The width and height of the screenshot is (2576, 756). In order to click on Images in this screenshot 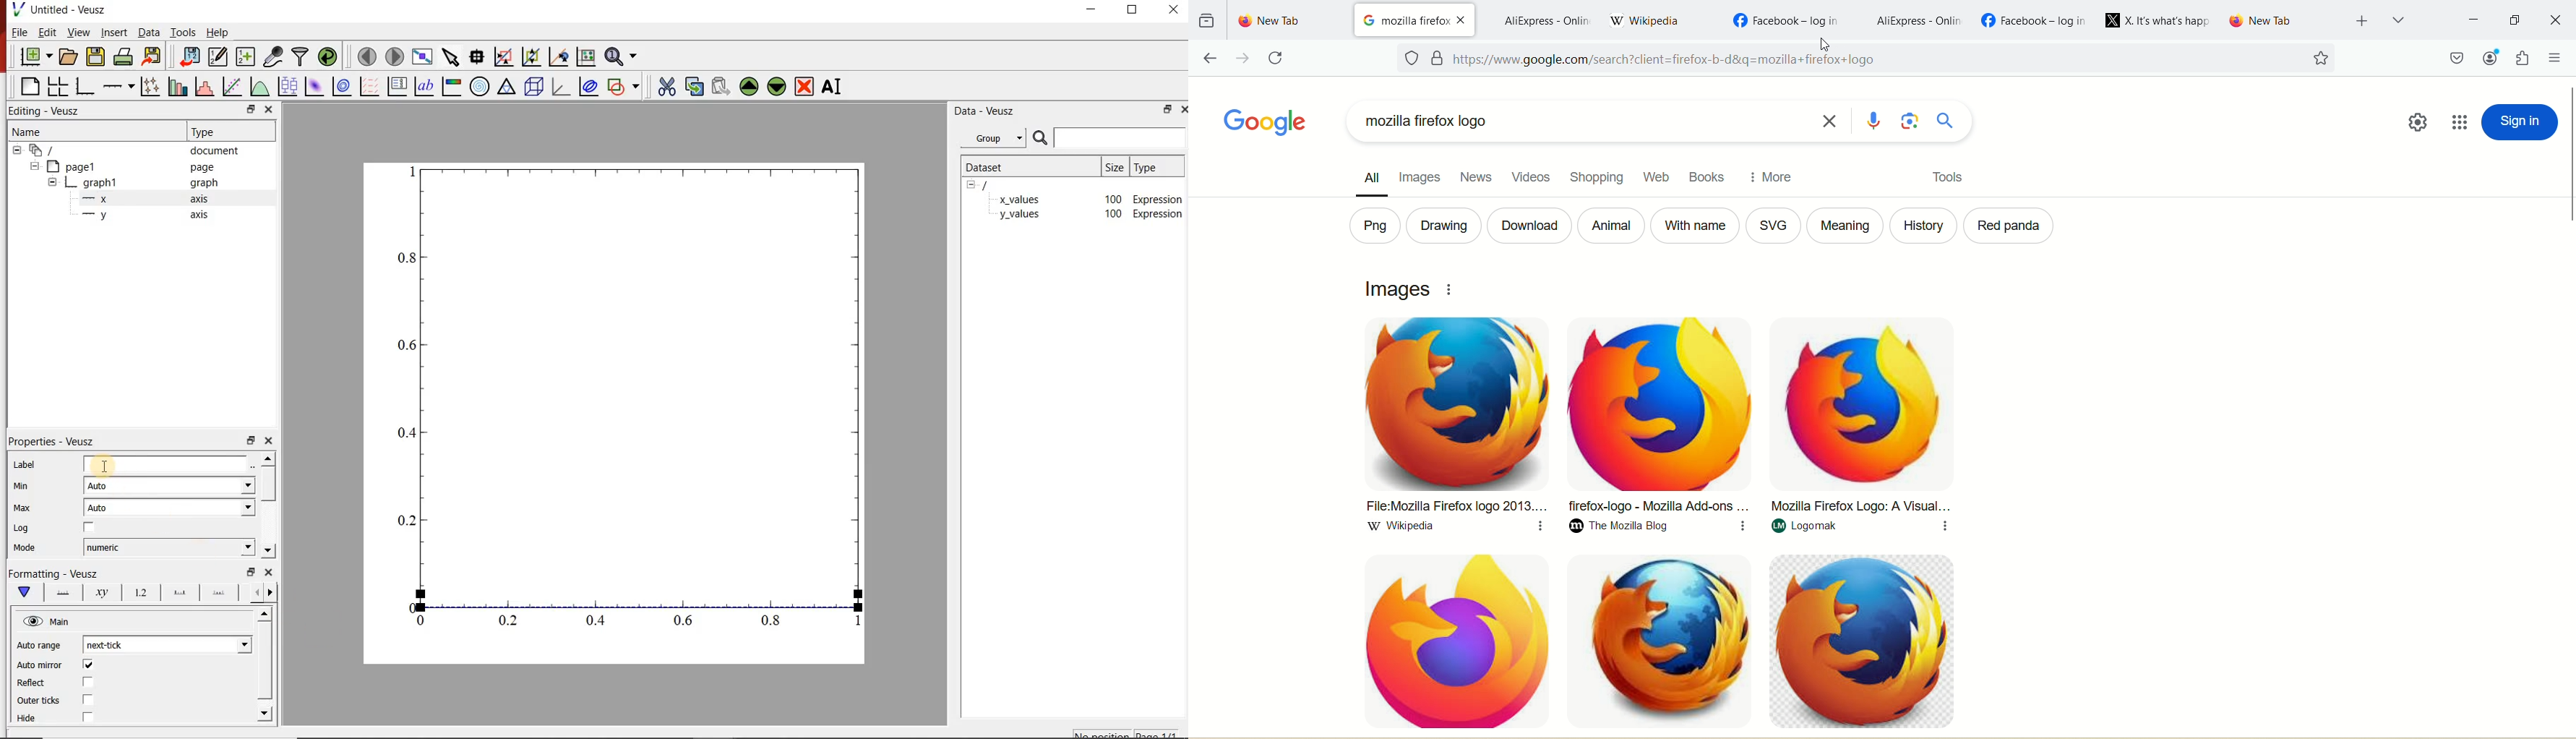, I will do `click(1399, 289)`.